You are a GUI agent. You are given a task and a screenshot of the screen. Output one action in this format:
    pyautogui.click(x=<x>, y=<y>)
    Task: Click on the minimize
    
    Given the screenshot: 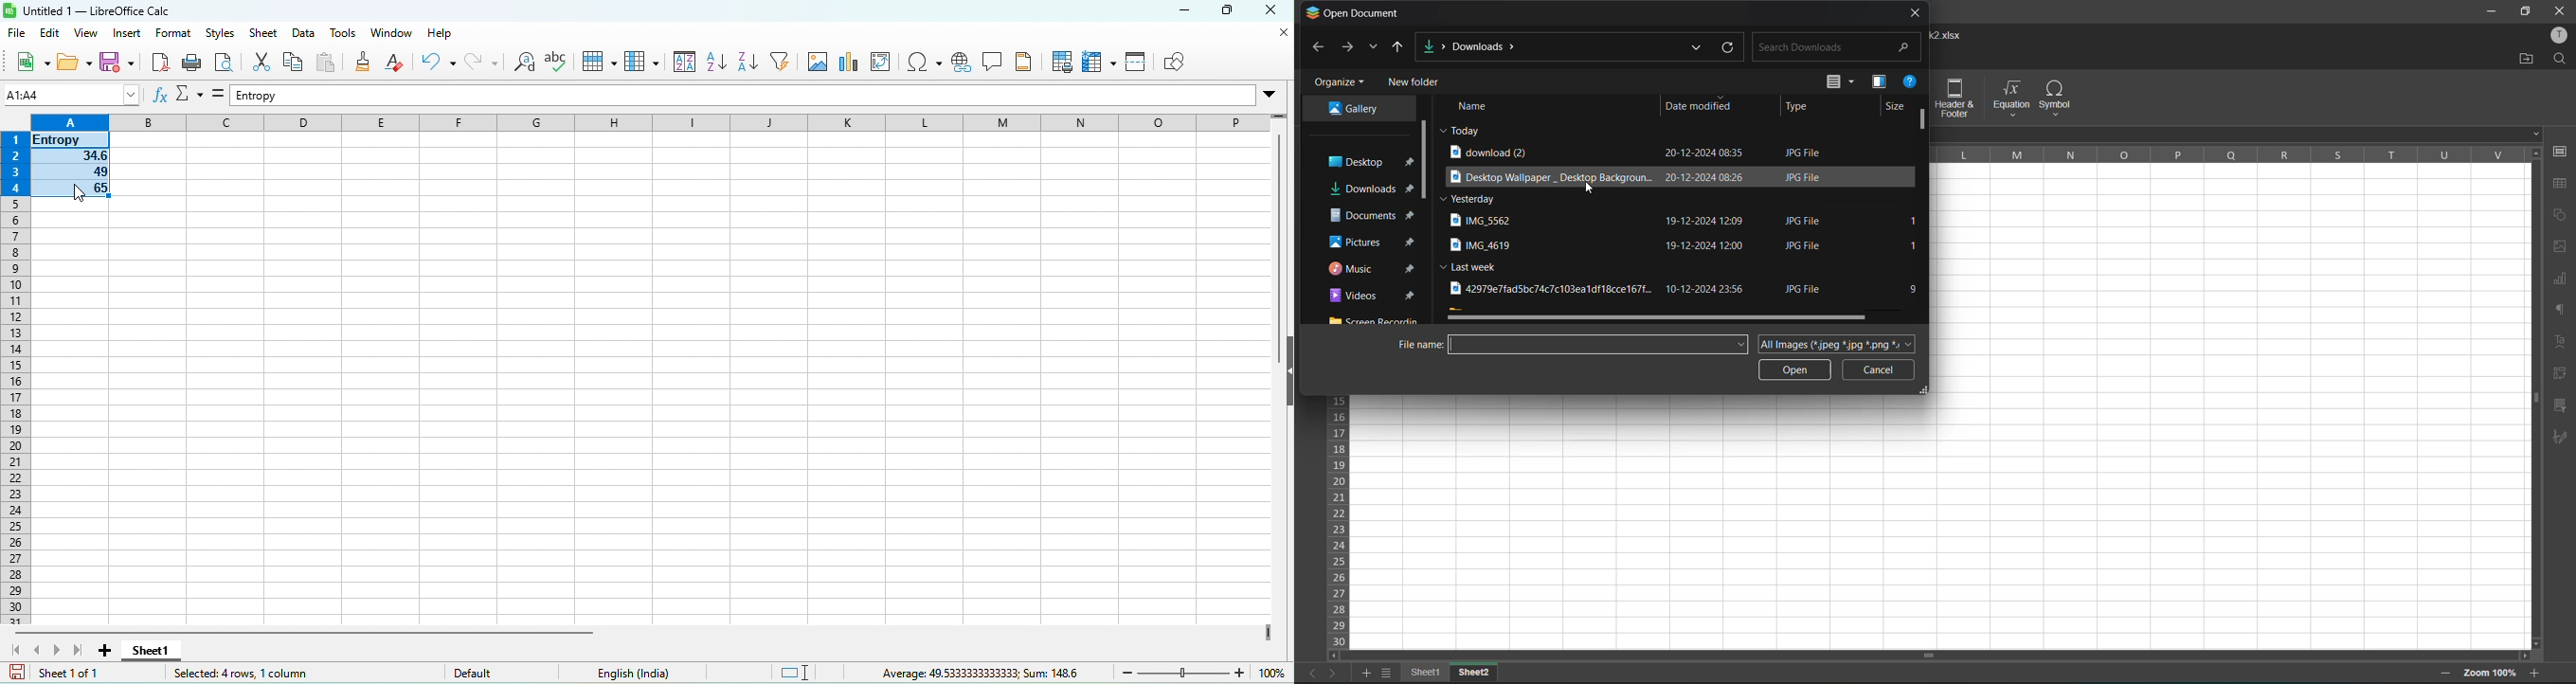 What is the action you would take?
    pyautogui.click(x=1182, y=12)
    